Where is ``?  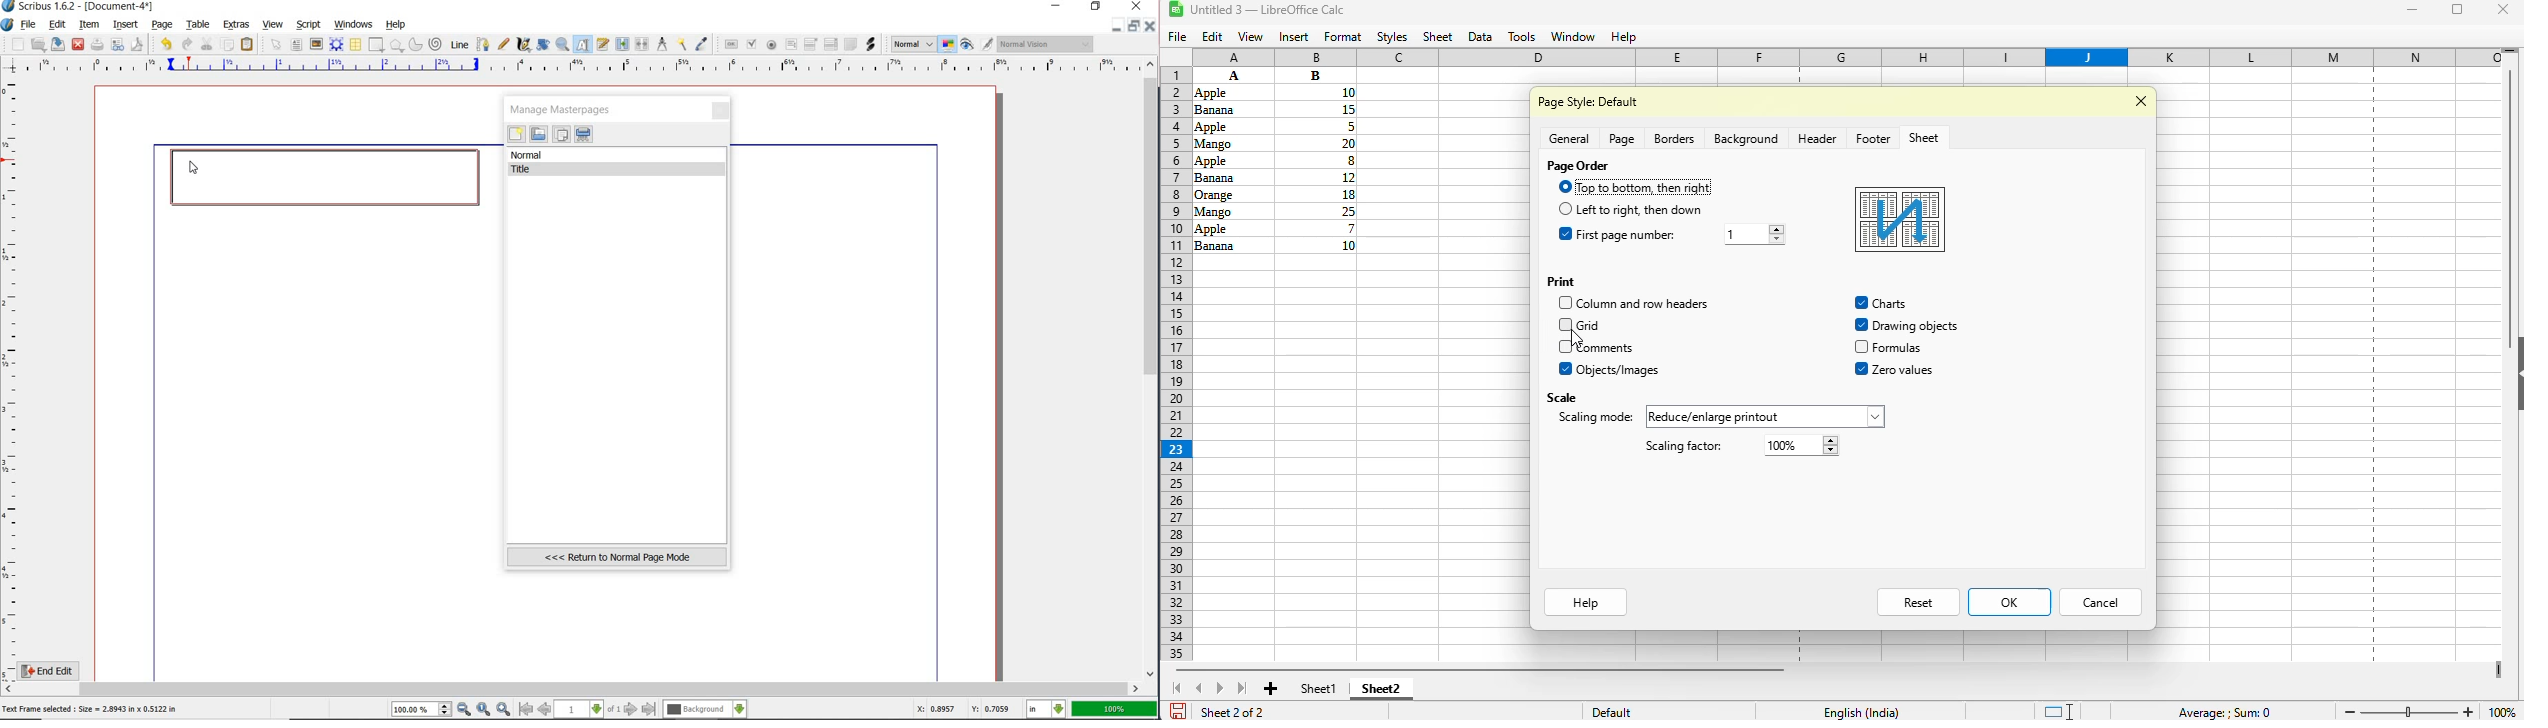
 is located at coordinates (1231, 160).